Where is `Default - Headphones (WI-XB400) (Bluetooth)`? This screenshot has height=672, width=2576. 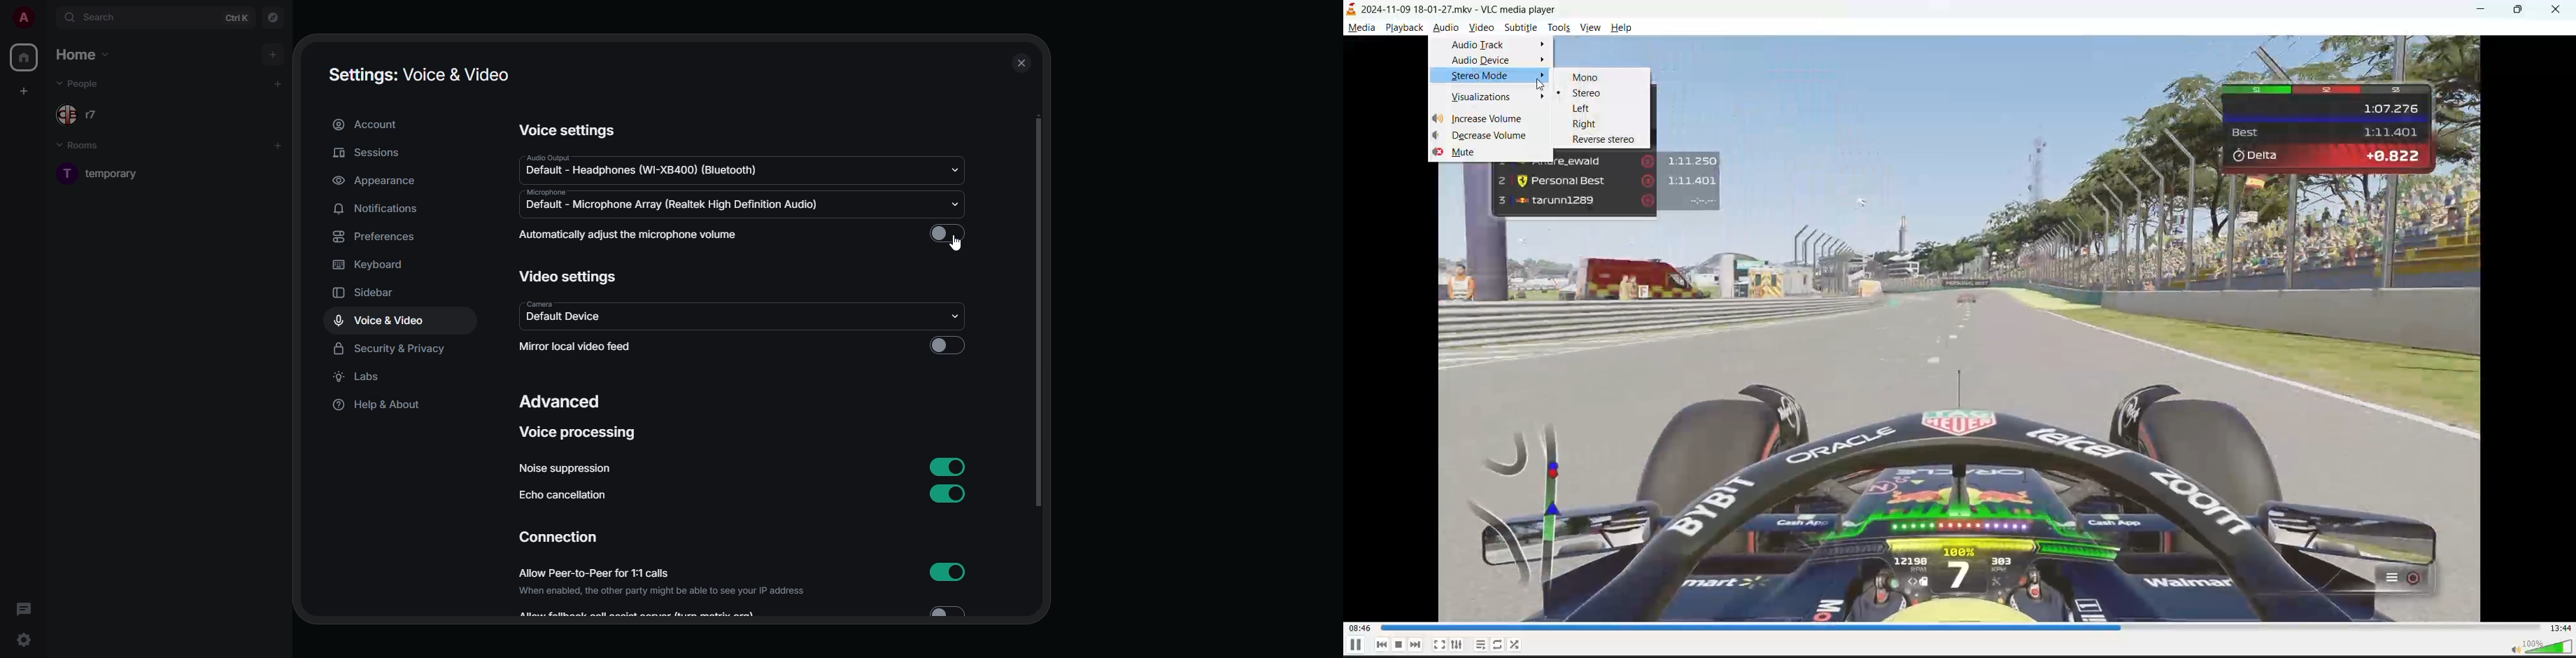
Default - Headphones (WI-XB400) (Bluetooth) is located at coordinates (635, 172).